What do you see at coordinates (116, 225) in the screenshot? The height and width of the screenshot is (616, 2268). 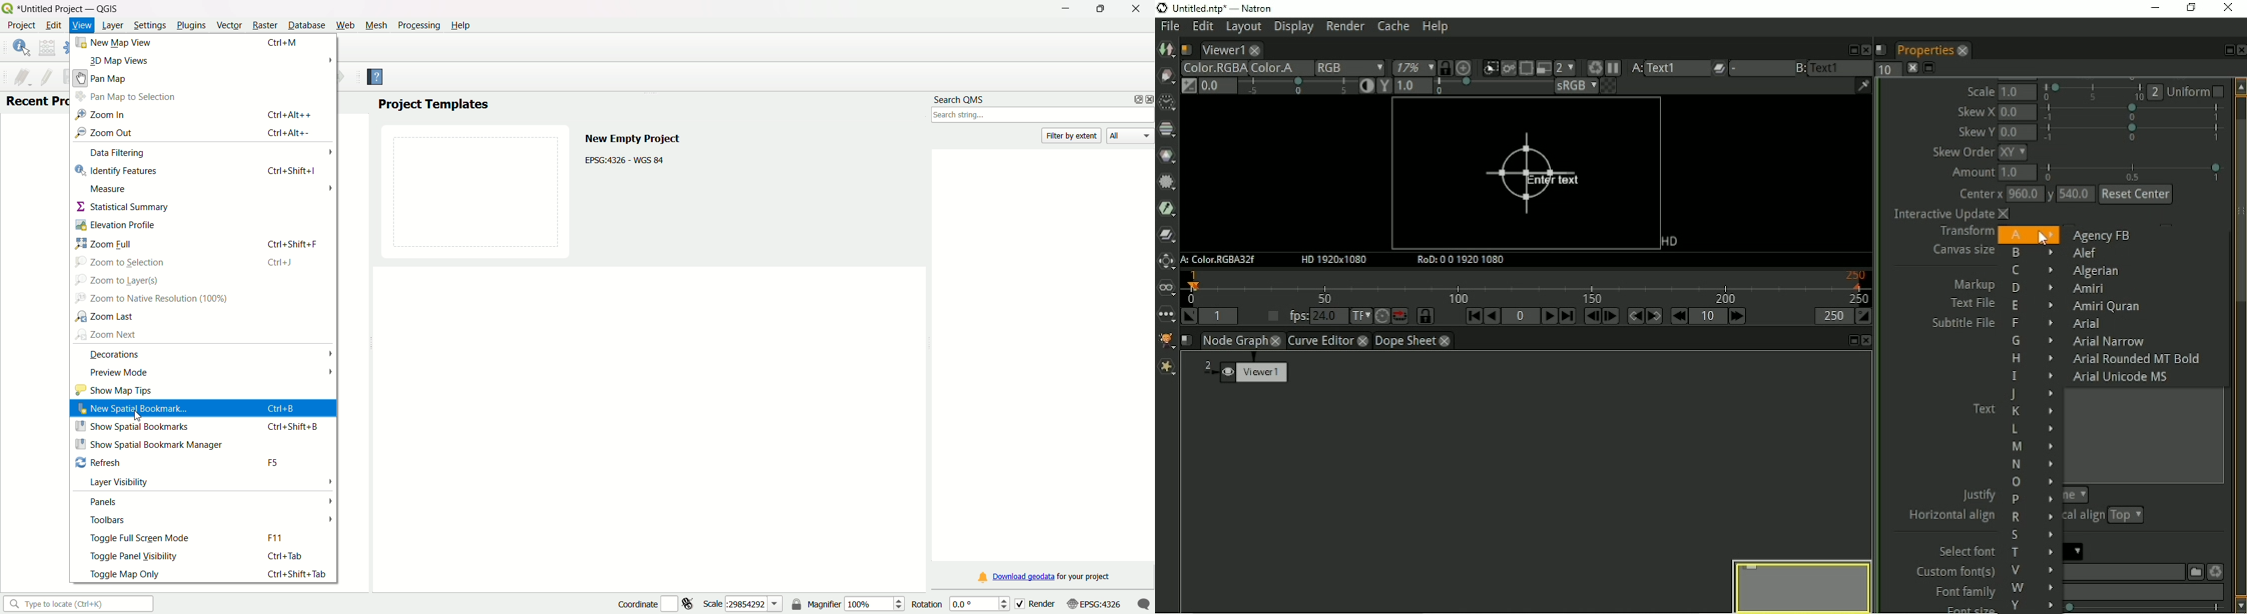 I see `elevation profile` at bounding box center [116, 225].